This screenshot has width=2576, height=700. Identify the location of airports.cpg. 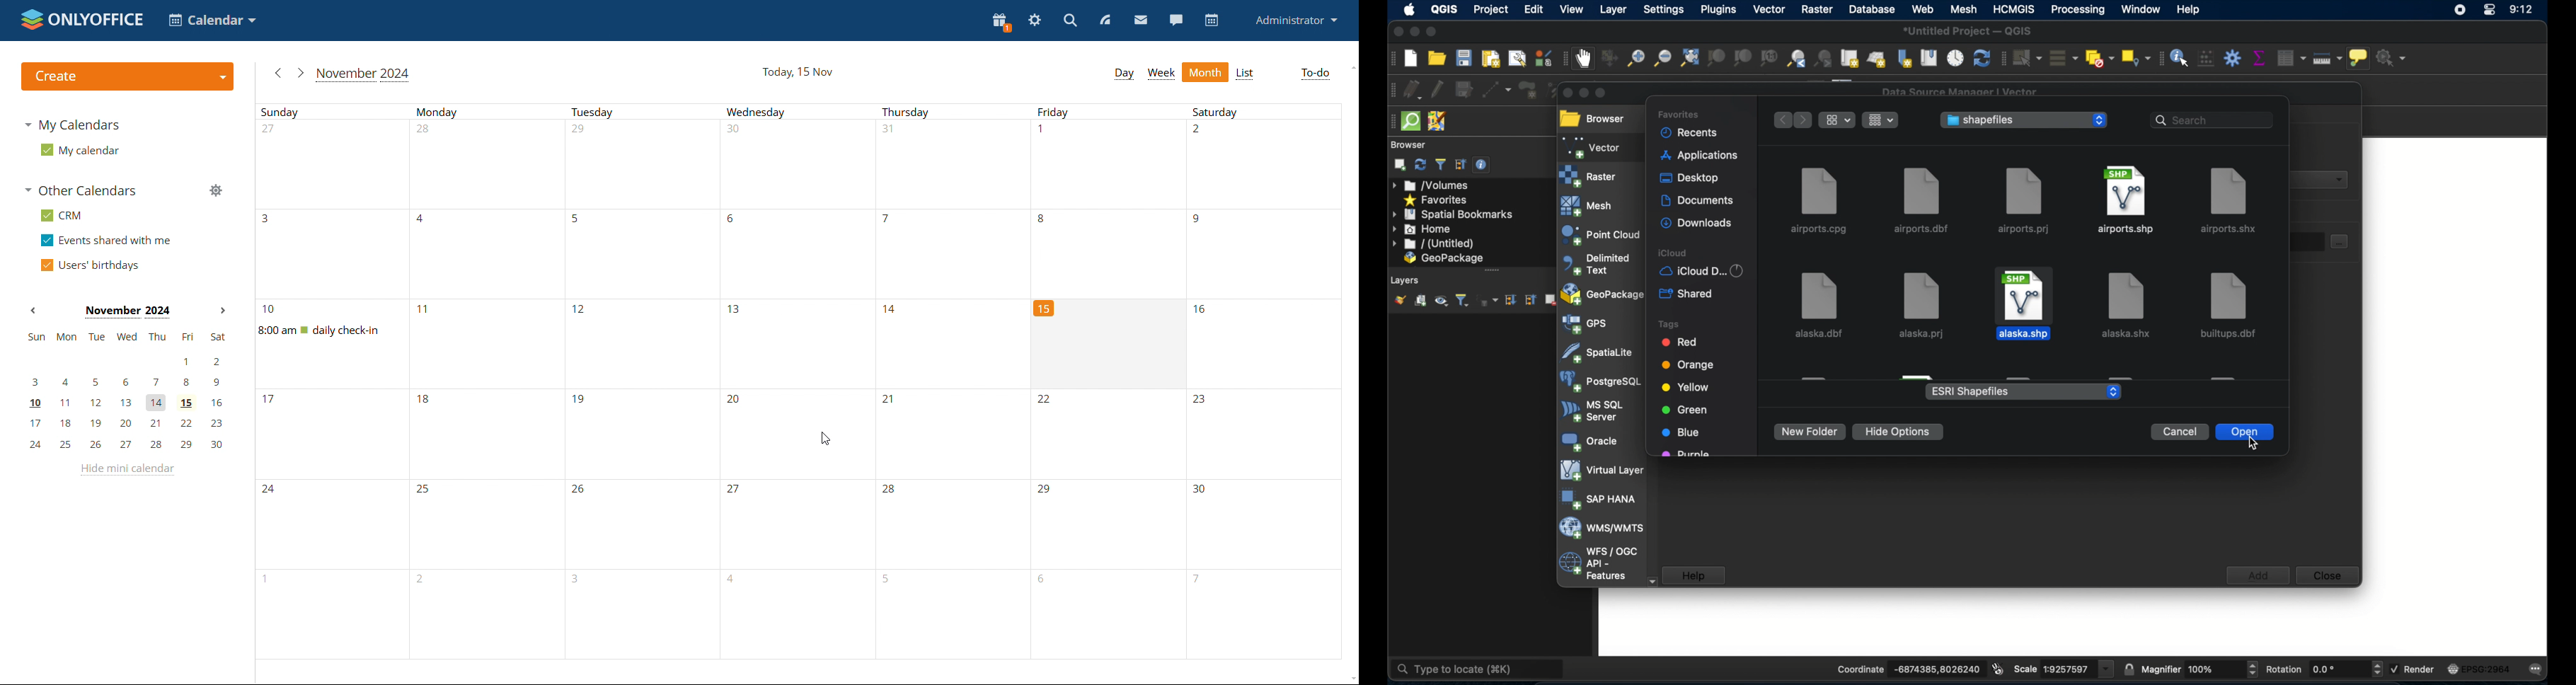
(1820, 201).